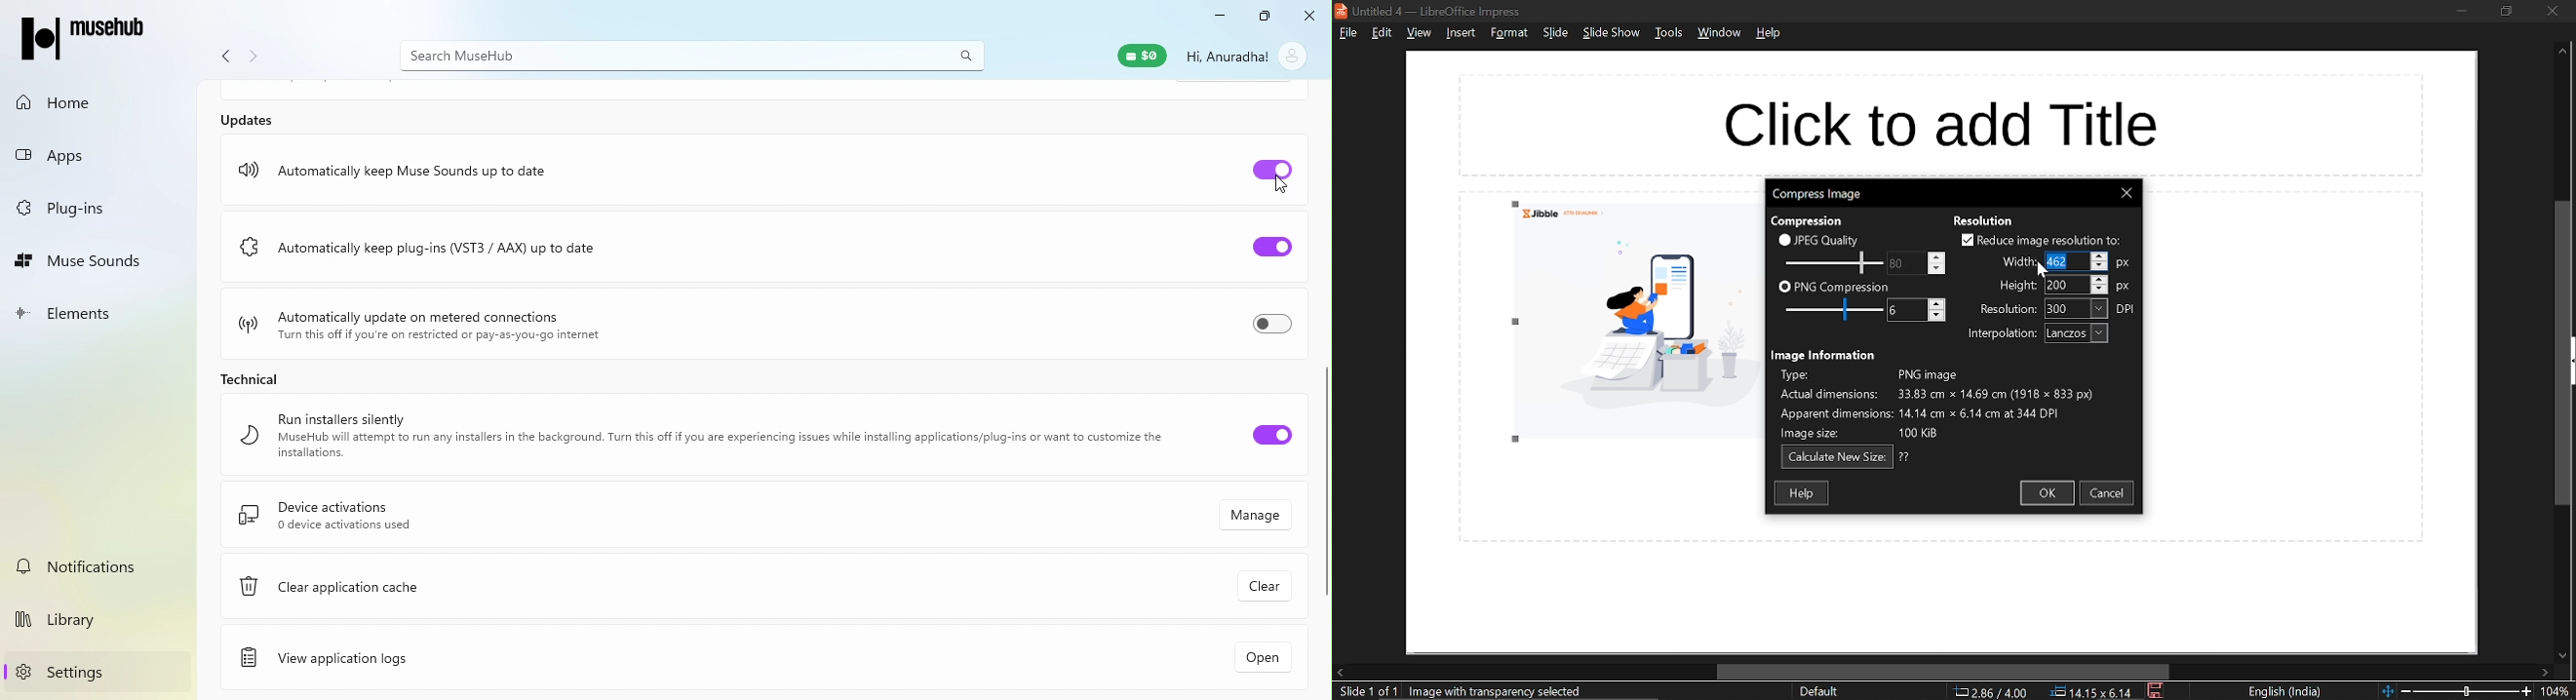  What do you see at coordinates (1257, 656) in the screenshot?
I see `Open` at bounding box center [1257, 656].